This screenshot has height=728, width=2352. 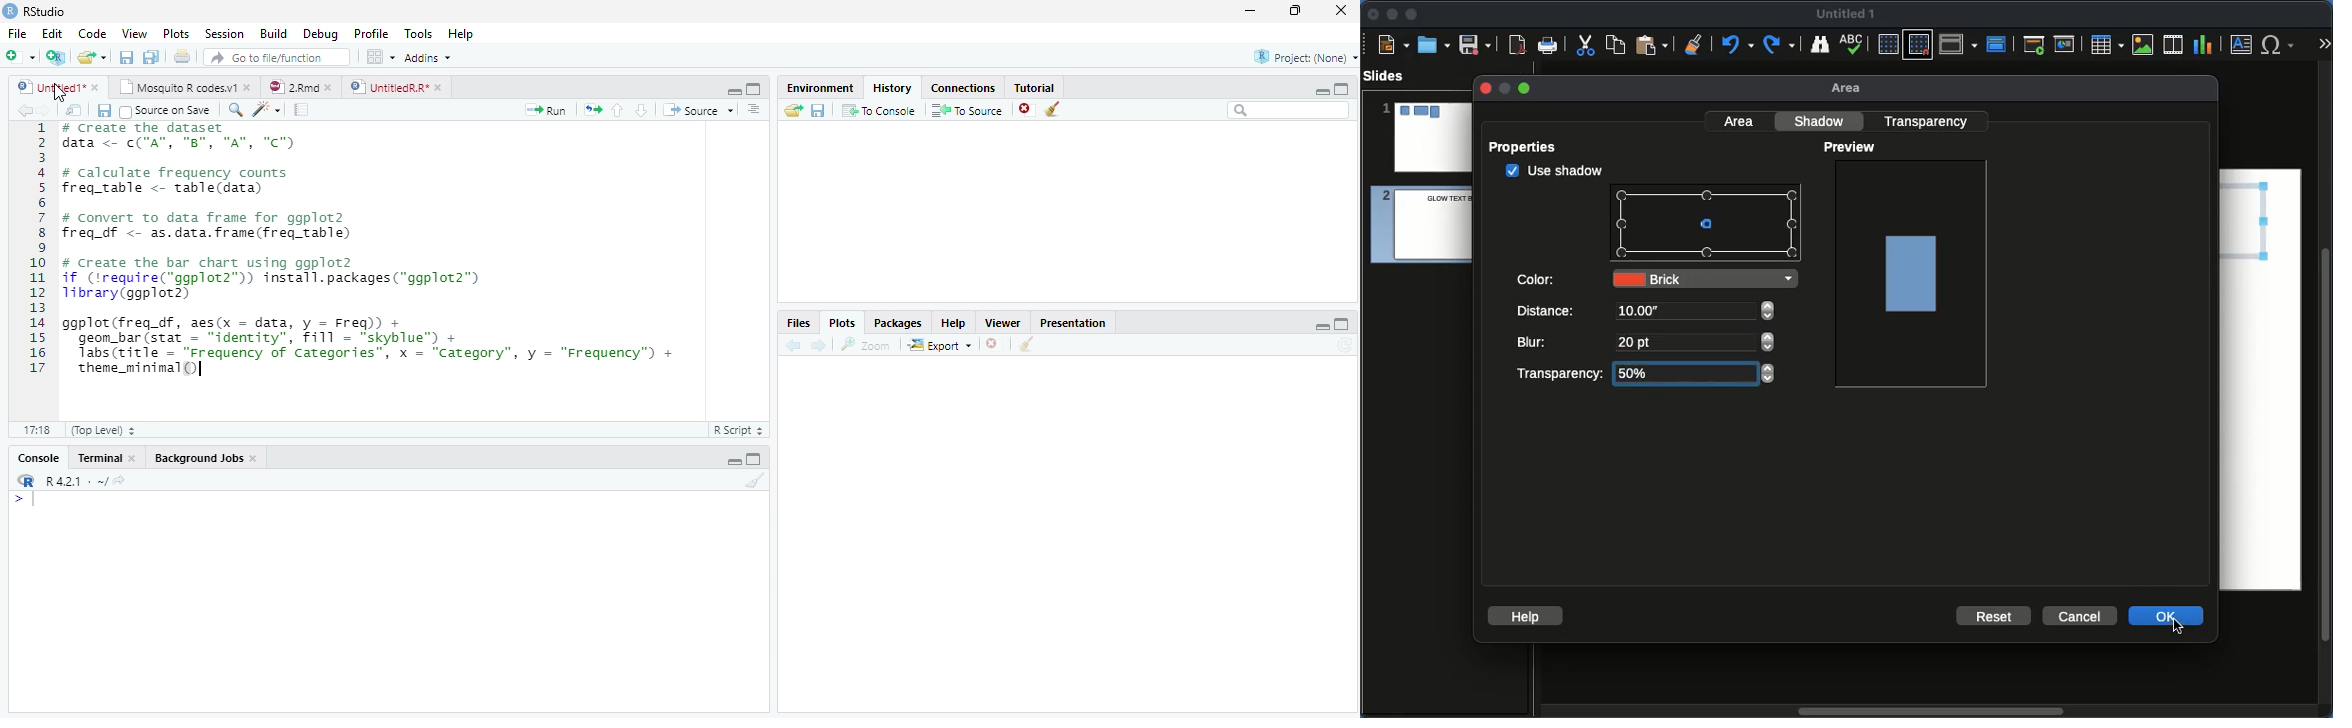 What do you see at coordinates (1289, 113) in the screenshot?
I see `Search` at bounding box center [1289, 113].